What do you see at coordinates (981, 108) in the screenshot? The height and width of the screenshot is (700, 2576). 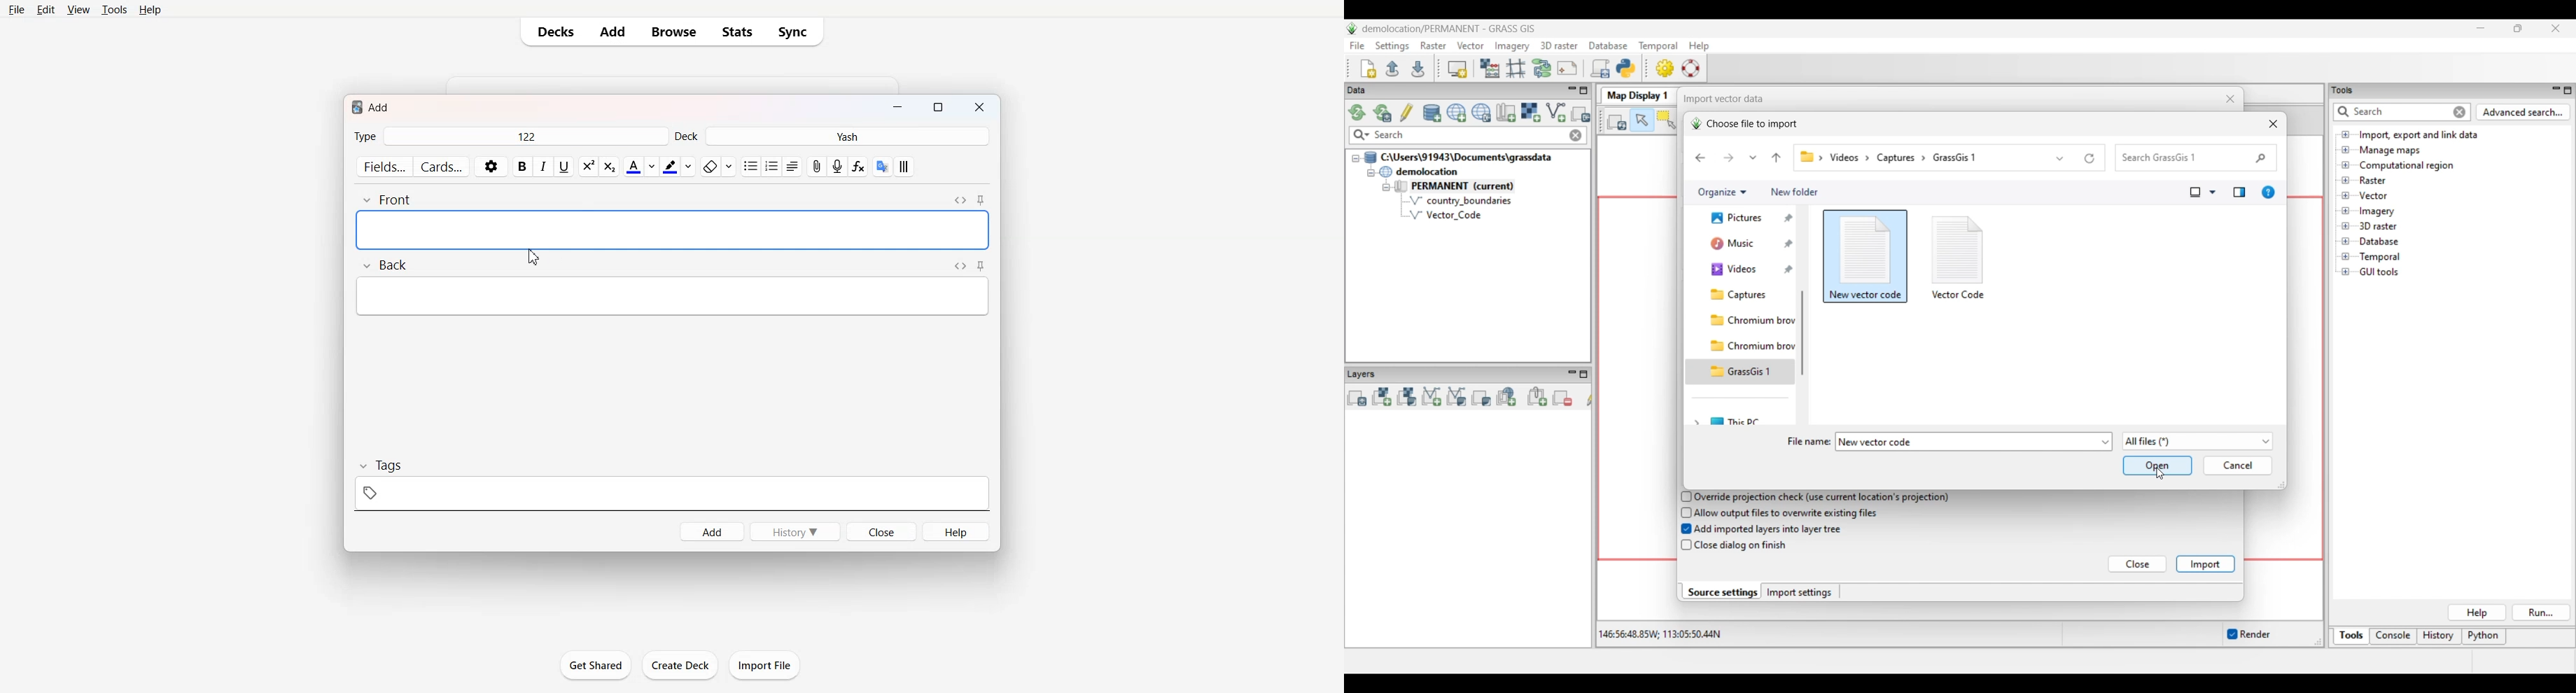 I see `Close` at bounding box center [981, 108].